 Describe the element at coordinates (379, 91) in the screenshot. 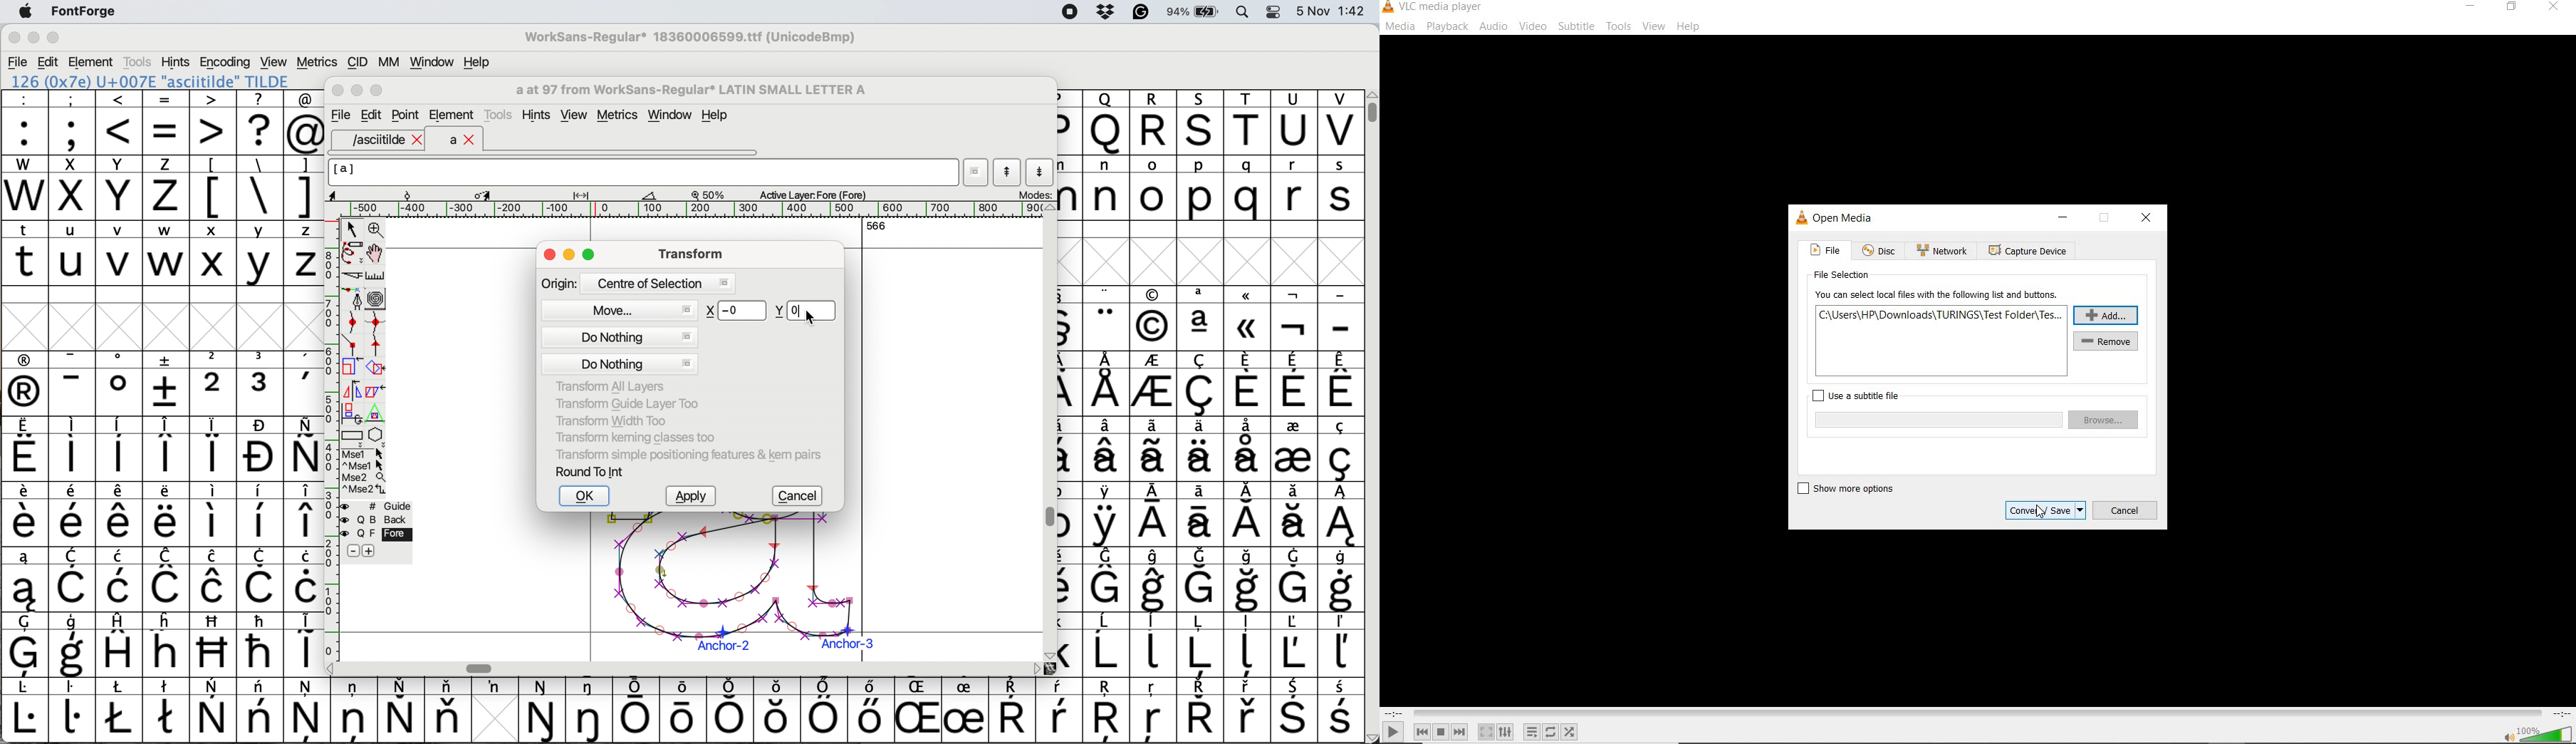

I see `Maximise` at that location.